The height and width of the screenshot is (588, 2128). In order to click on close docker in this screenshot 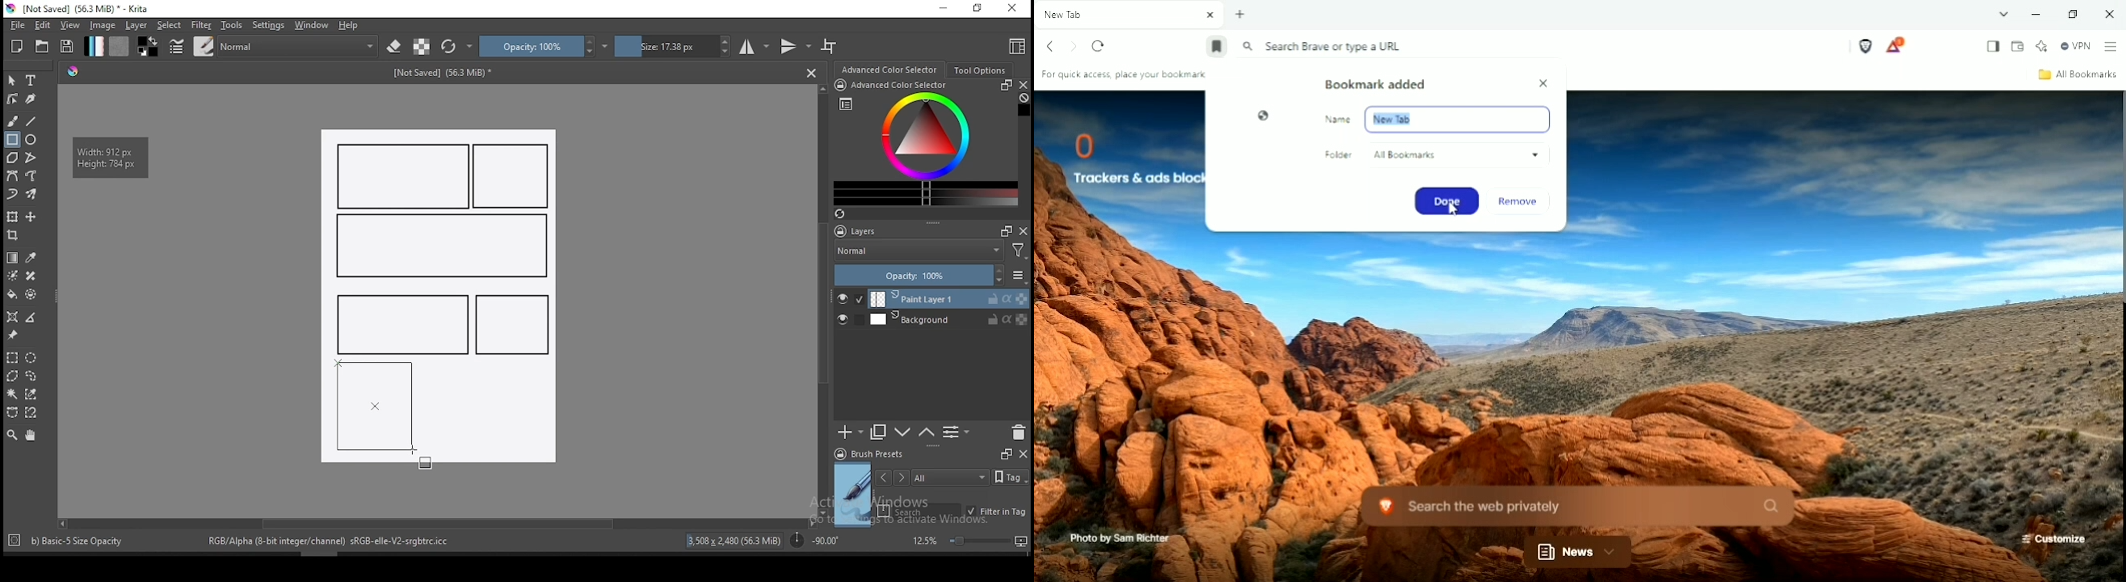, I will do `click(1024, 230)`.